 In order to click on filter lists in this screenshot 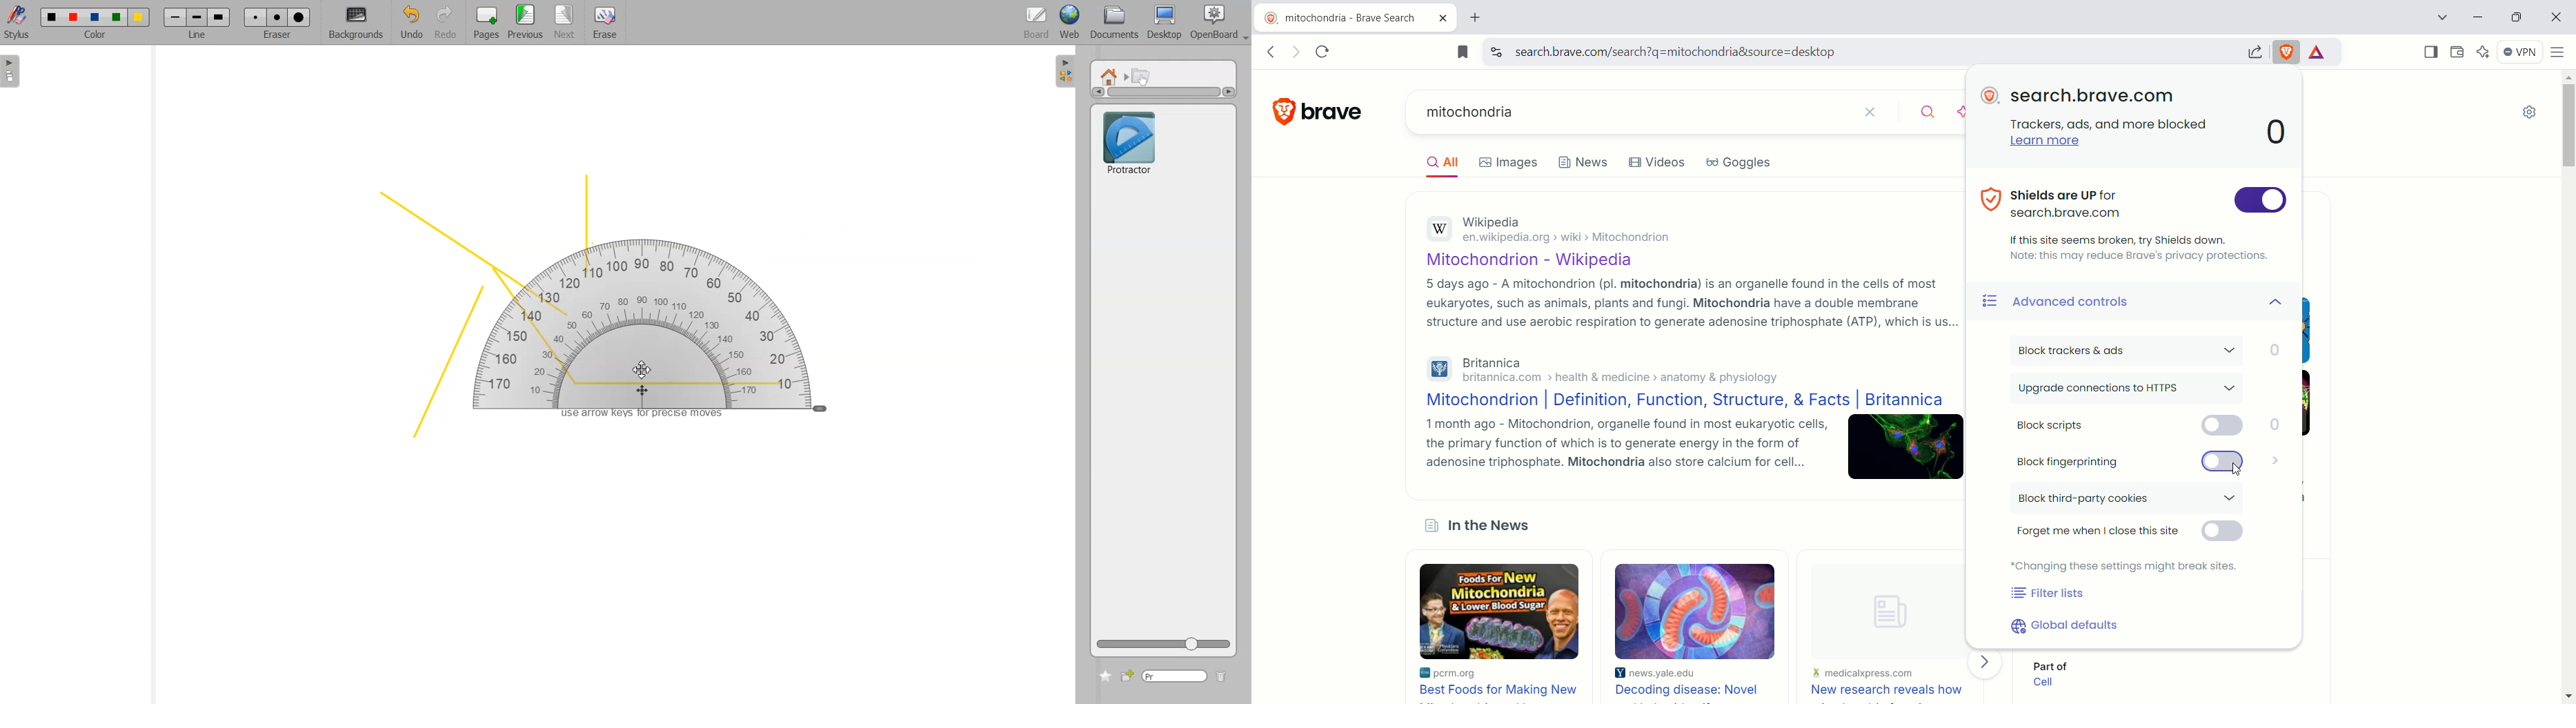, I will do `click(2049, 594)`.